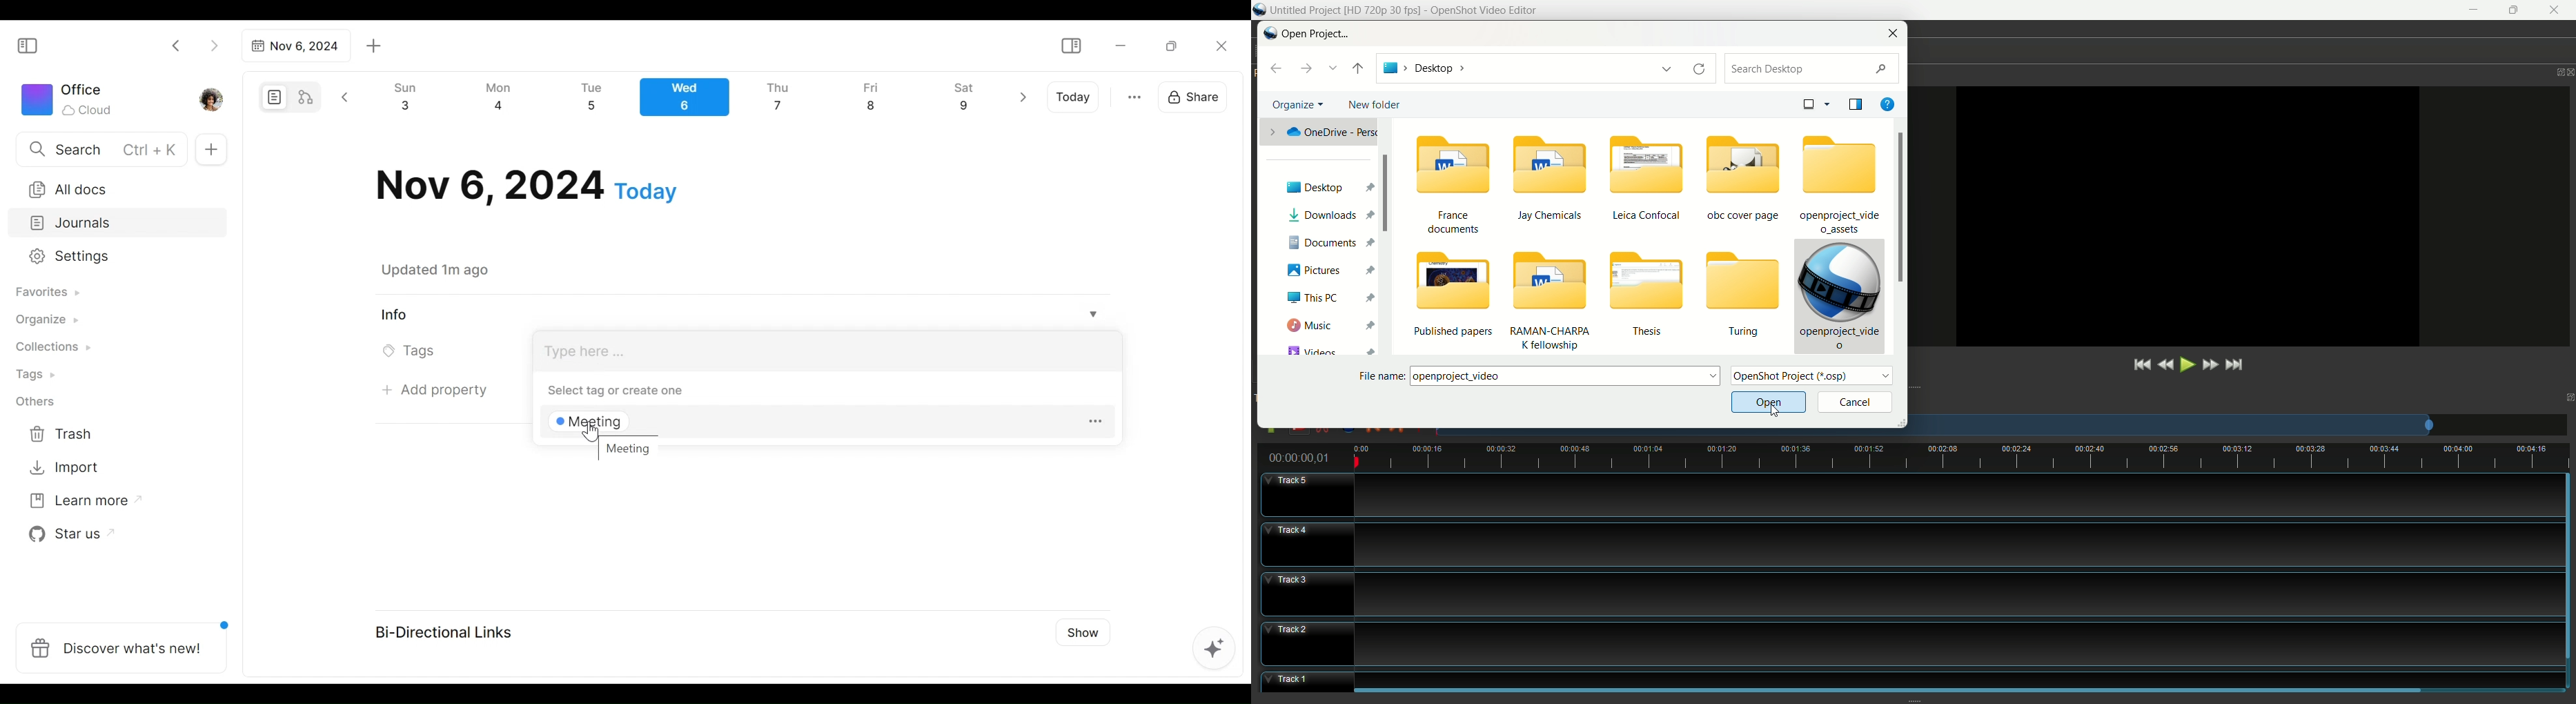 This screenshot has width=2576, height=728. What do you see at coordinates (1903, 496) in the screenshot?
I see `track 5` at bounding box center [1903, 496].